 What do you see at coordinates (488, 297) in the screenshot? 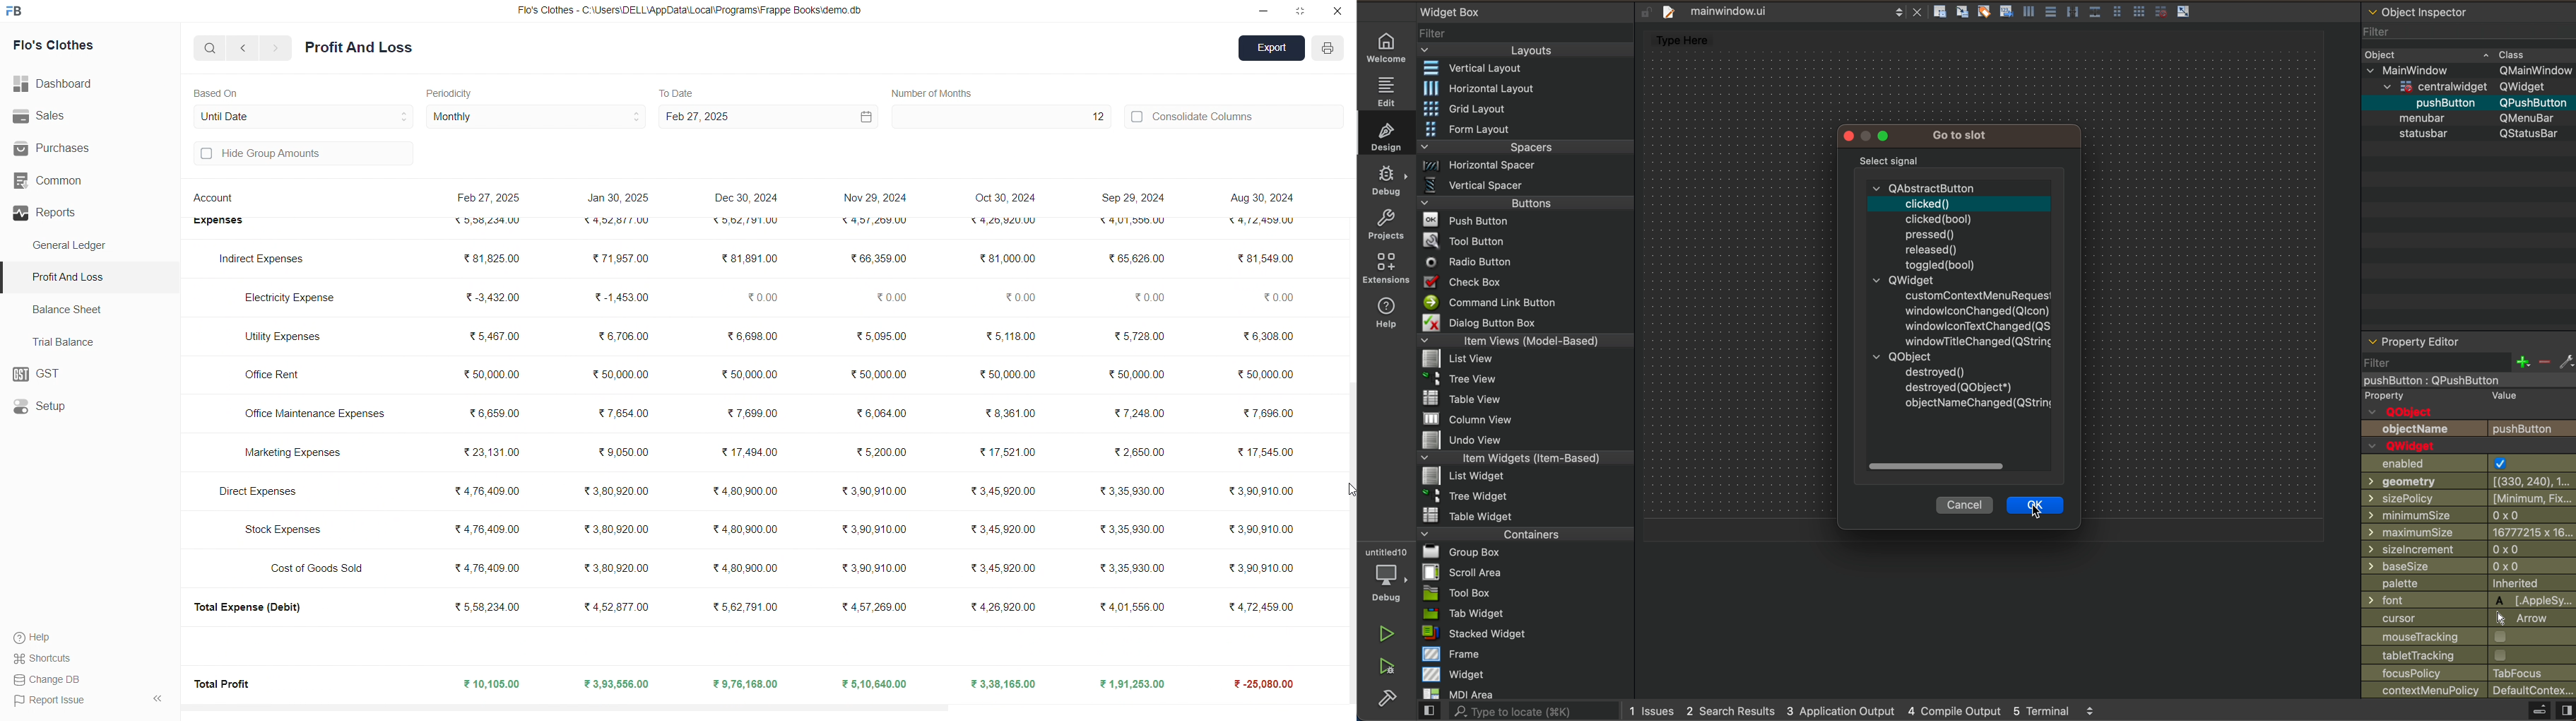
I see `₹3,432.00` at bounding box center [488, 297].